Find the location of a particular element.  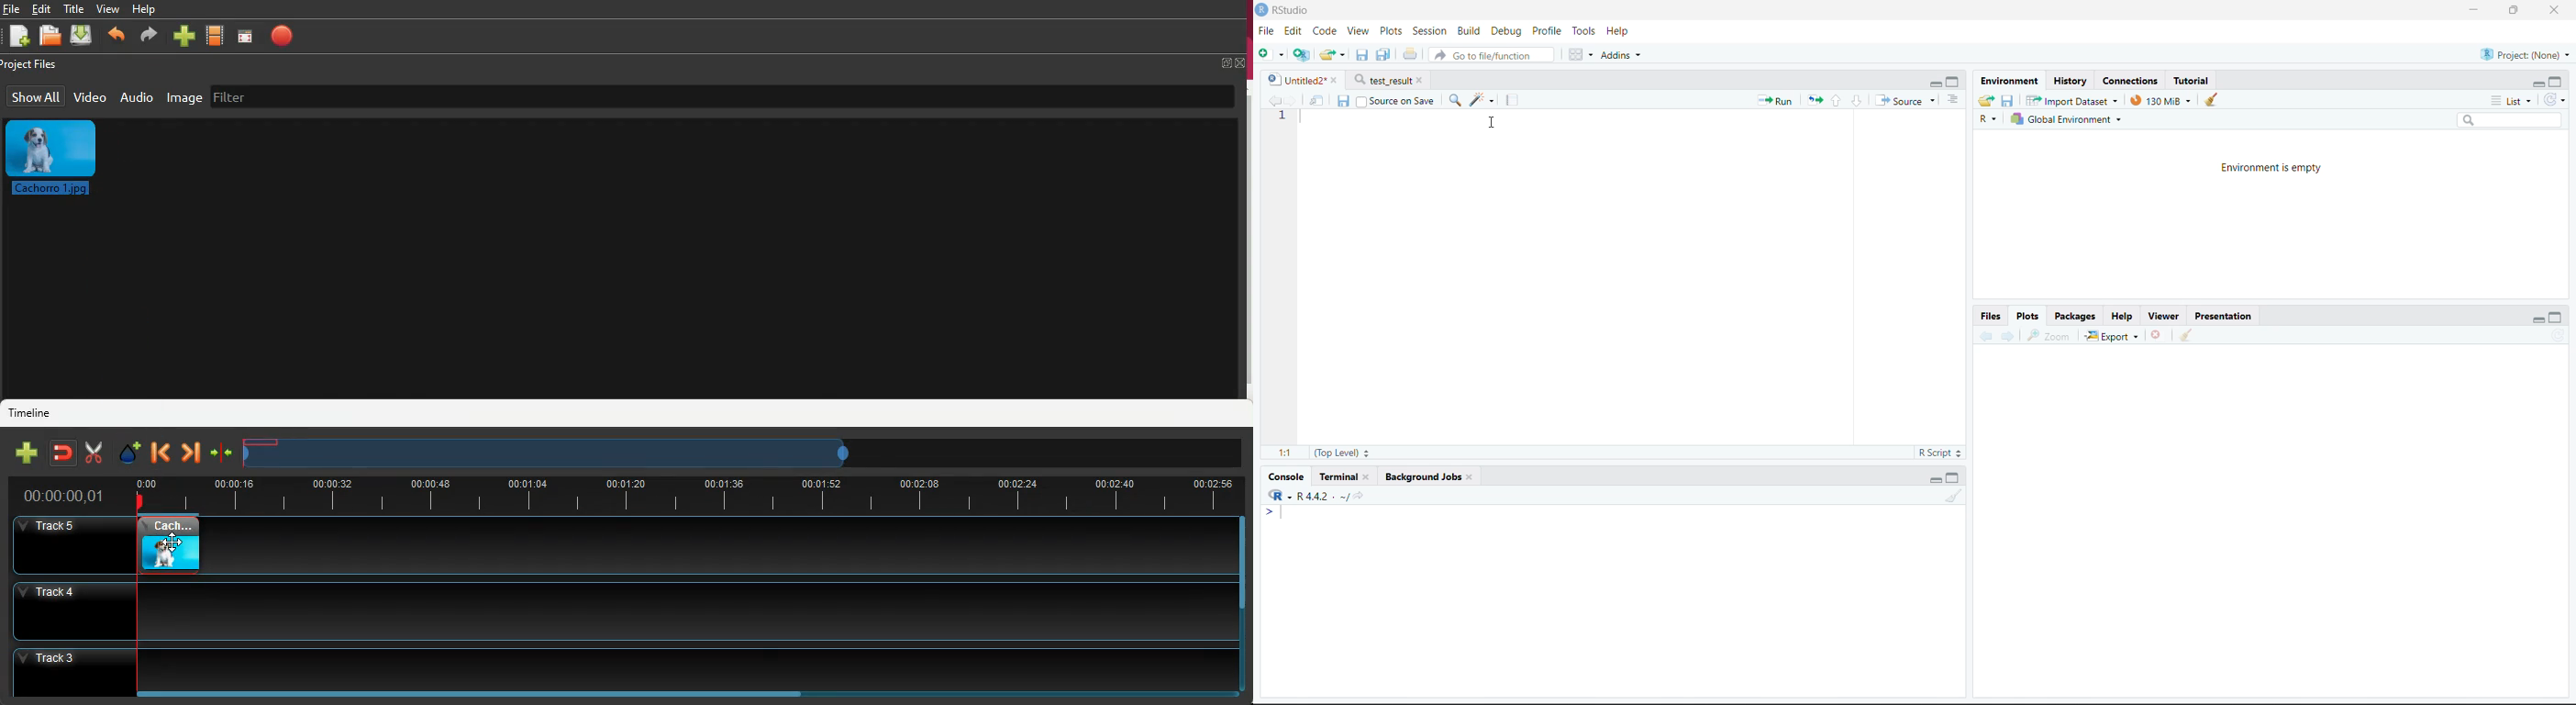

New File is located at coordinates (1272, 54).